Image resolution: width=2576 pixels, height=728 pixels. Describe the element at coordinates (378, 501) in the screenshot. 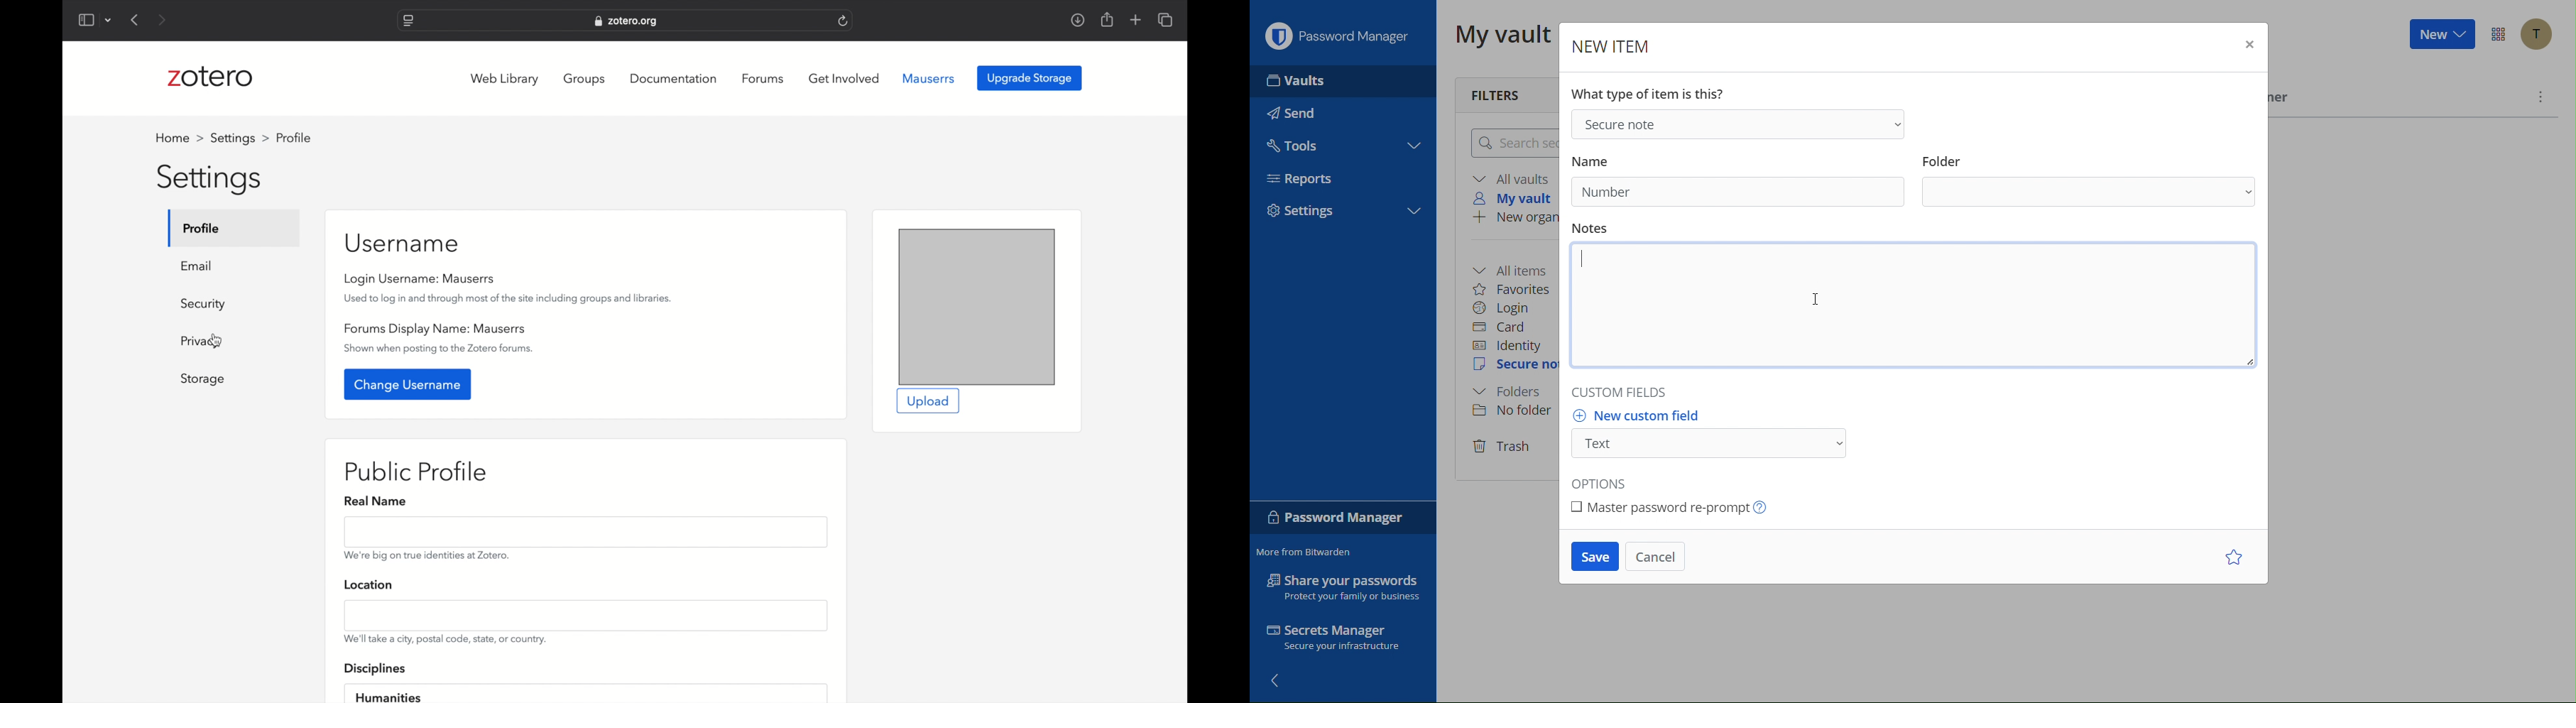

I see `real name` at that location.